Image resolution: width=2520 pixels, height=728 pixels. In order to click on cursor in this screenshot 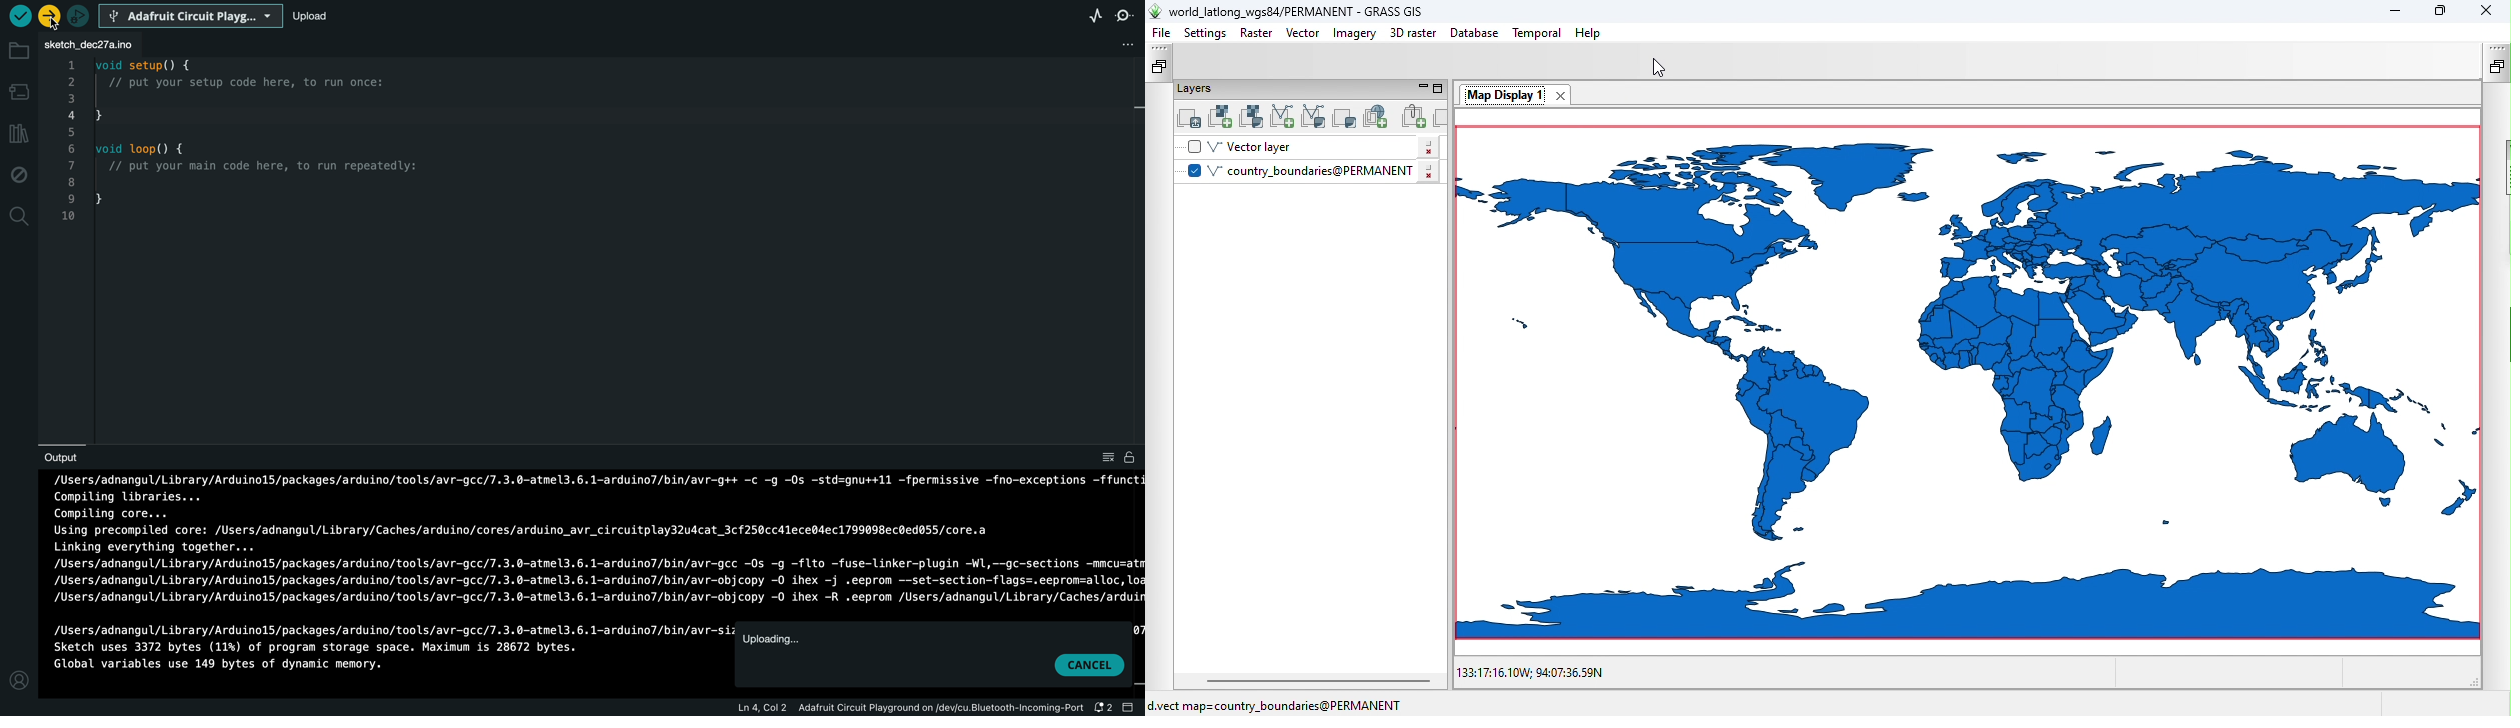, I will do `click(49, 19)`.